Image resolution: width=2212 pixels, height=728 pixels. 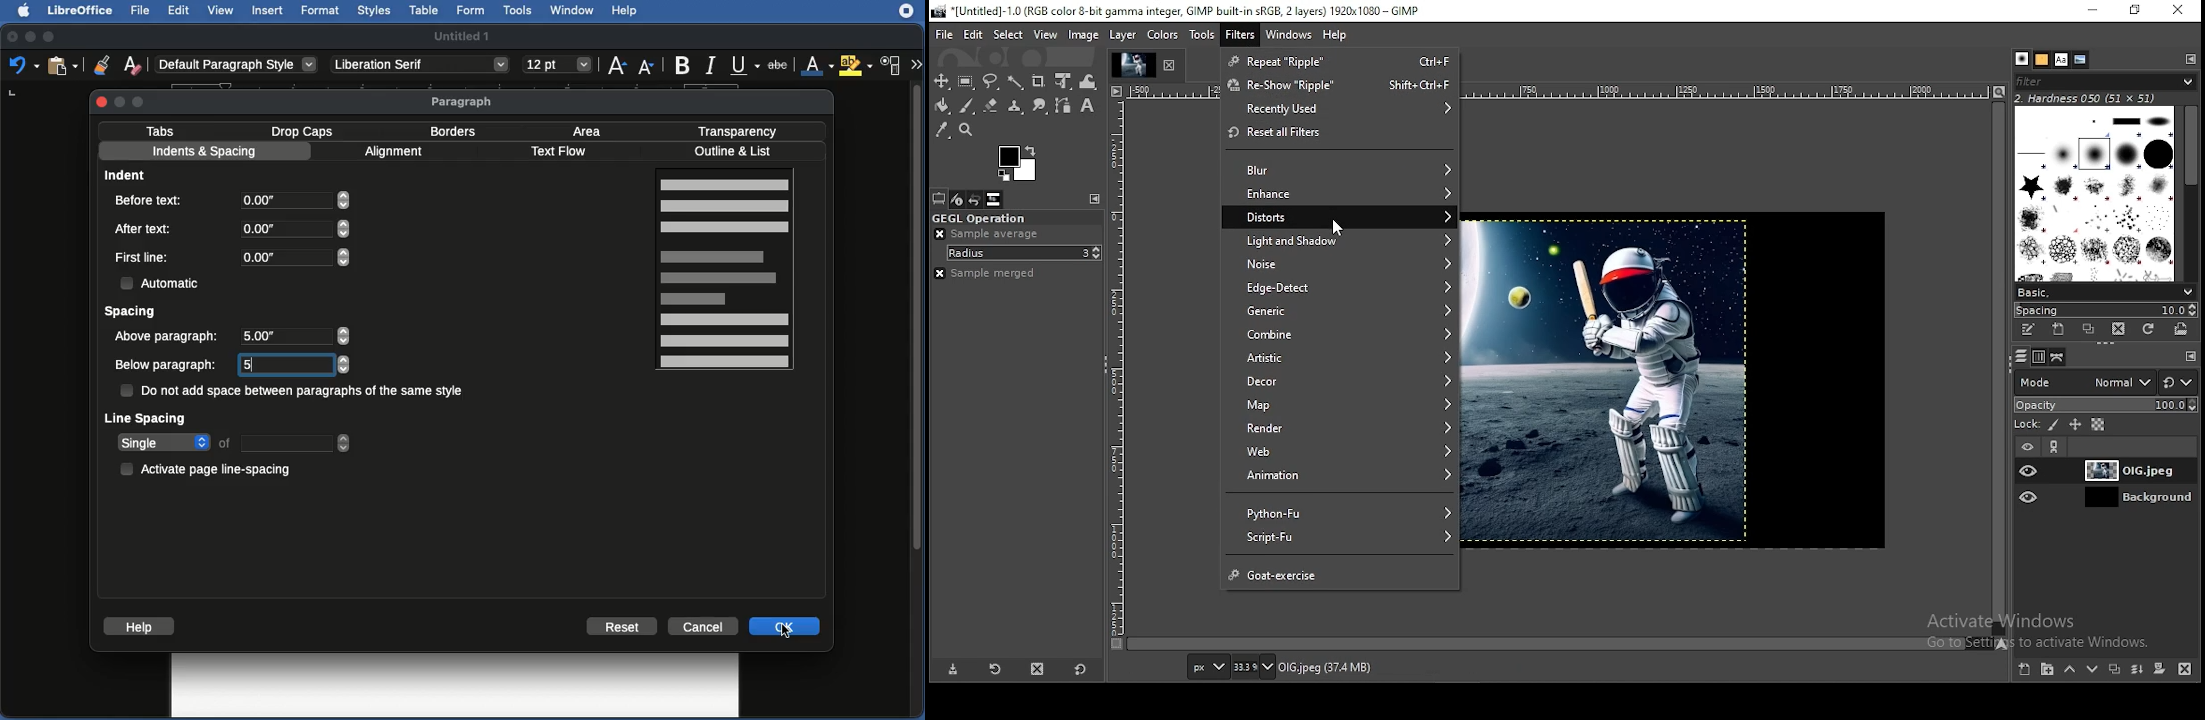 What do you see at coordinates (984, 274) in the screenshot?
I see `sample merged` at bounding box center [984, 274].